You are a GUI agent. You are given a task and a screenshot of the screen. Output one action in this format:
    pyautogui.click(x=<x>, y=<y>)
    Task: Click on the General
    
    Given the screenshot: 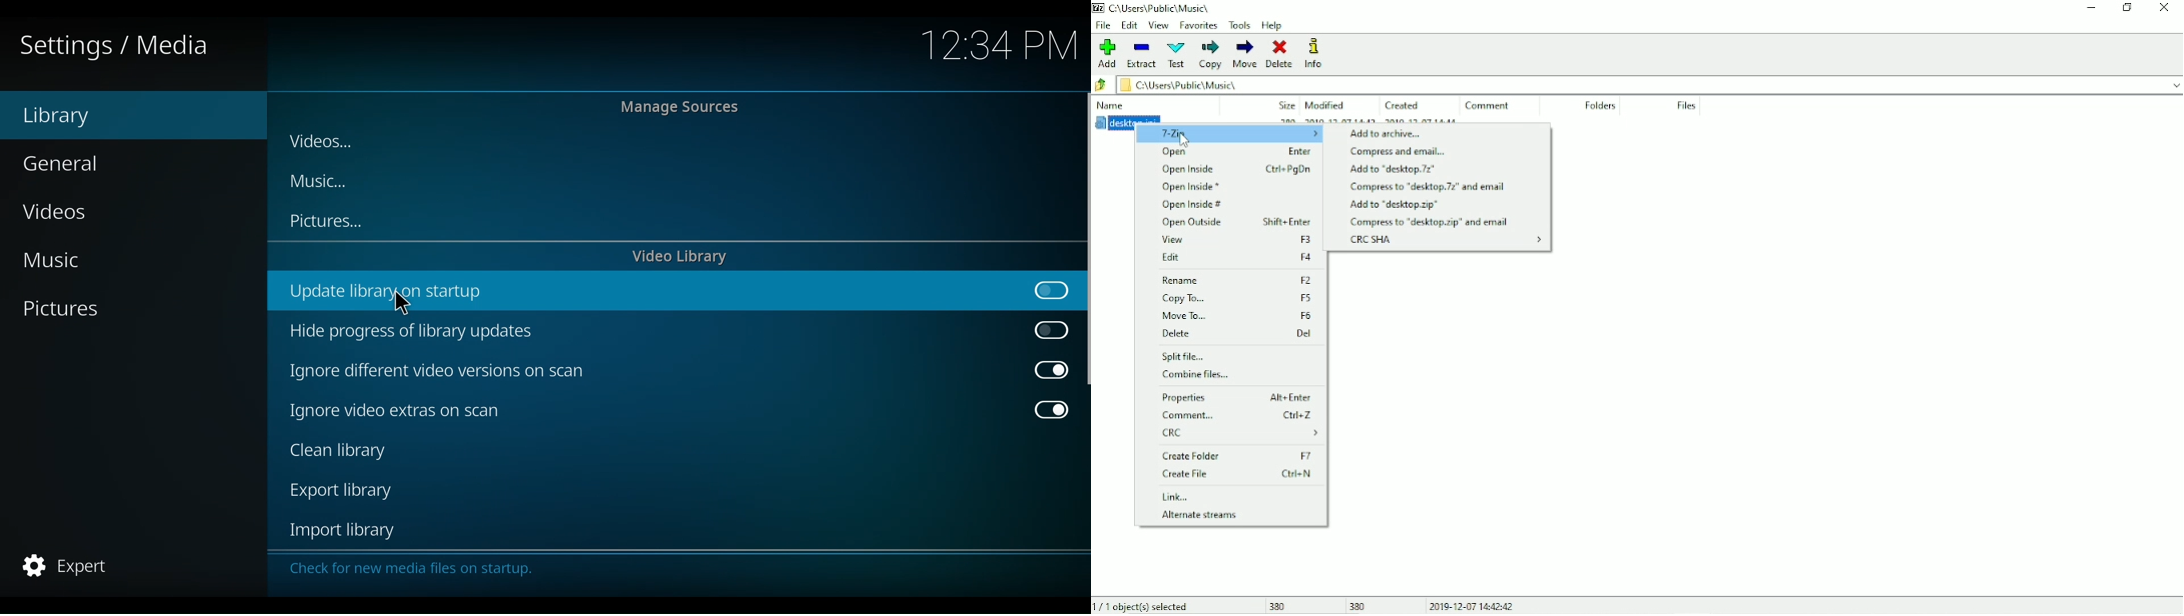 What is the action you would take?
    pyautogui.click(x=68, y=162)
    